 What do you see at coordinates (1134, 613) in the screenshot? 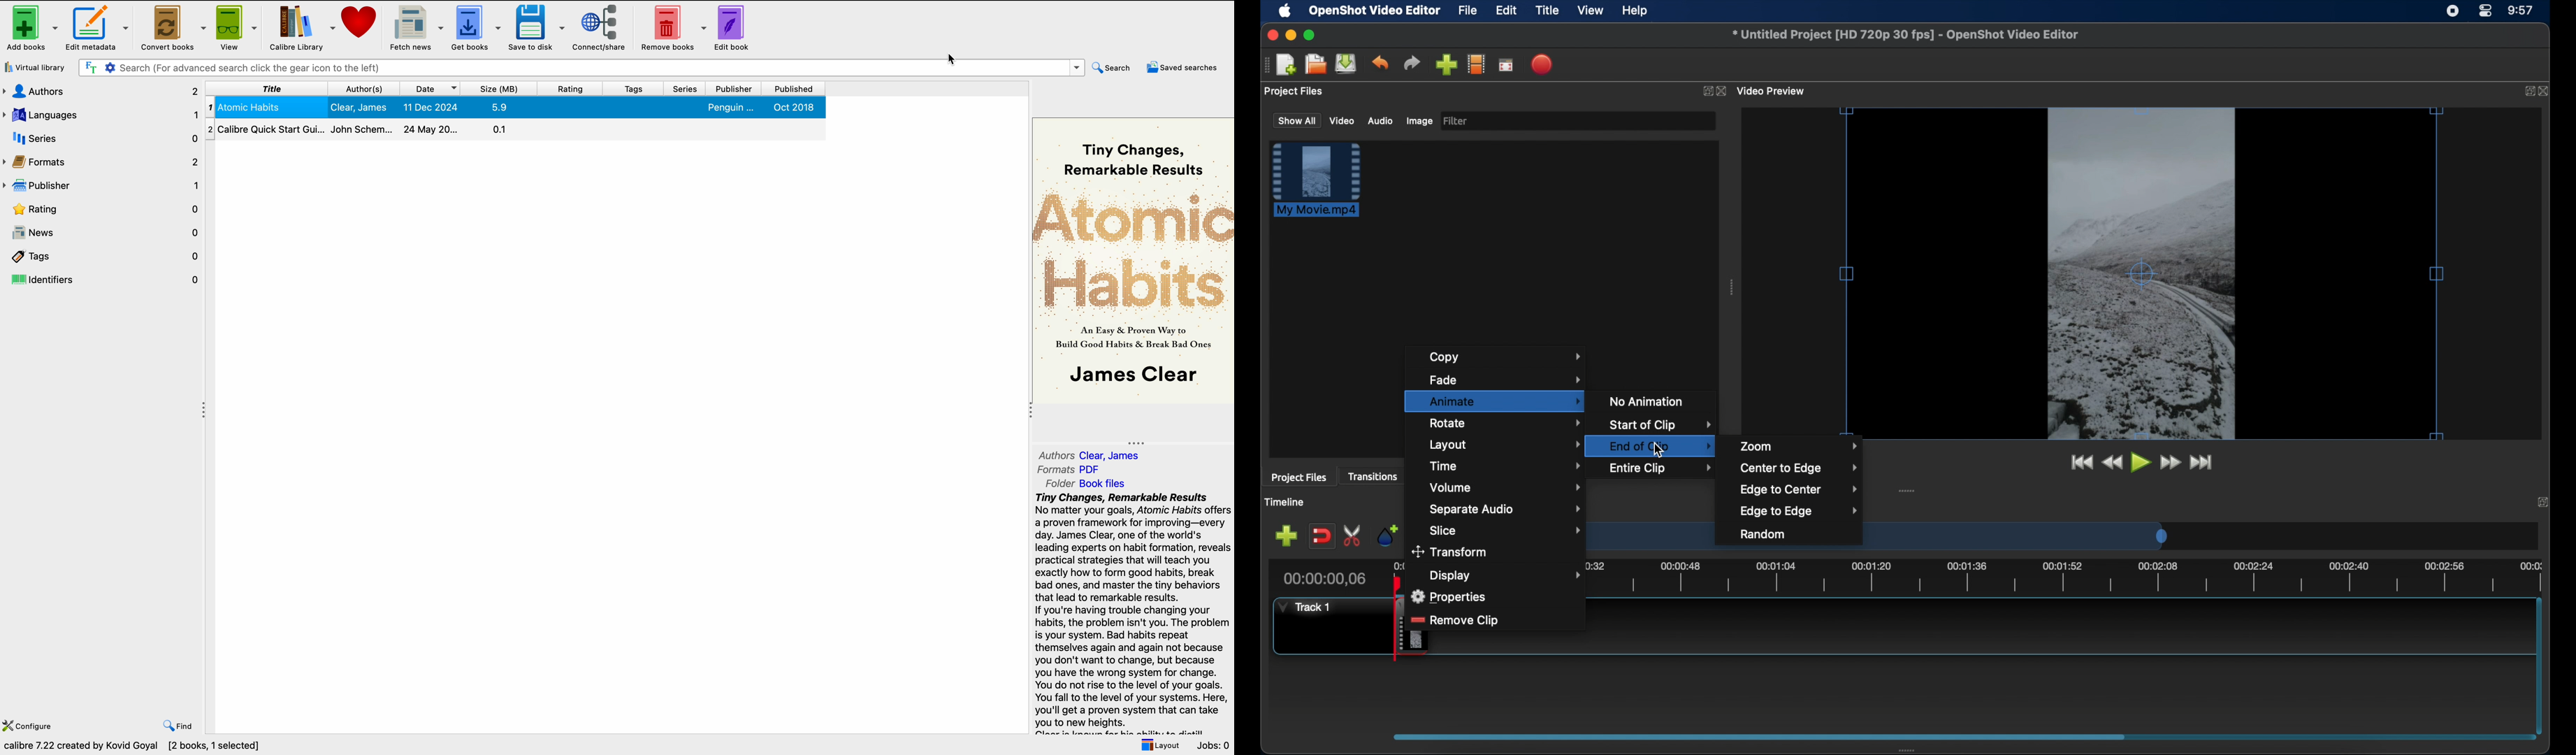
I see `summary book` at bounding box center [1134, 613].